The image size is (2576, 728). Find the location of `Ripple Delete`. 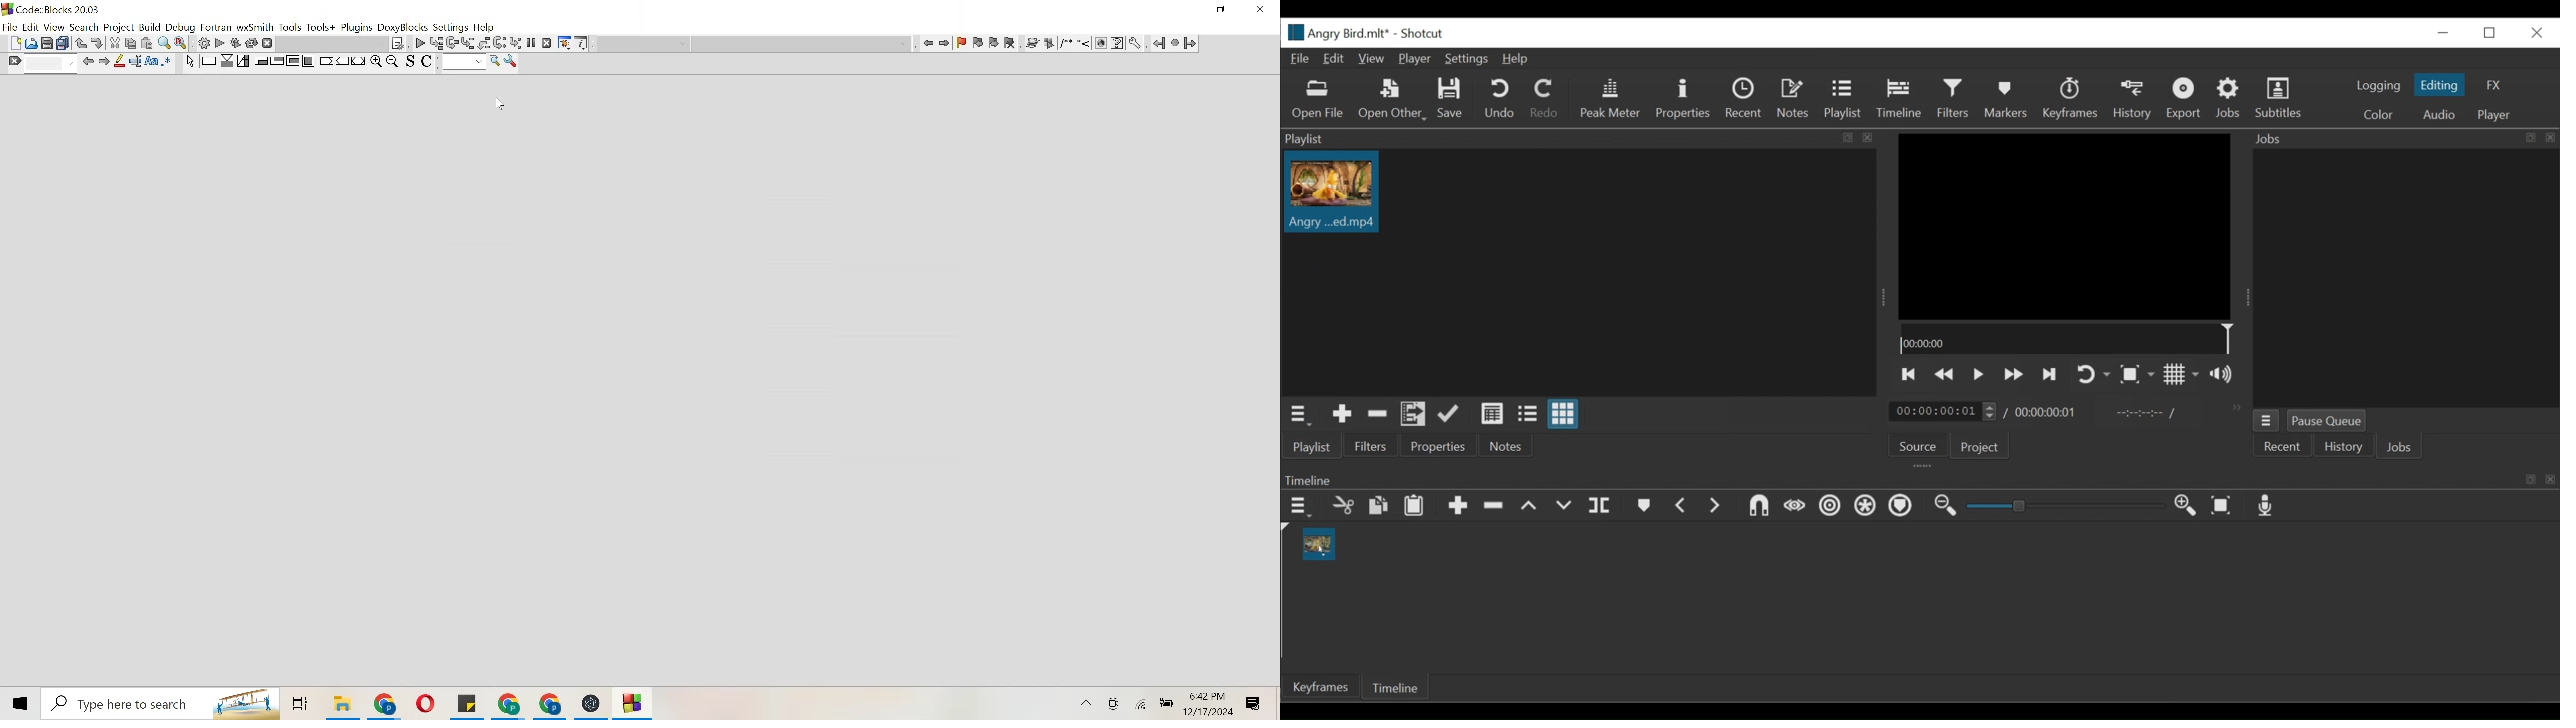

Ripple Delete is located at coordinates (1494, 506).